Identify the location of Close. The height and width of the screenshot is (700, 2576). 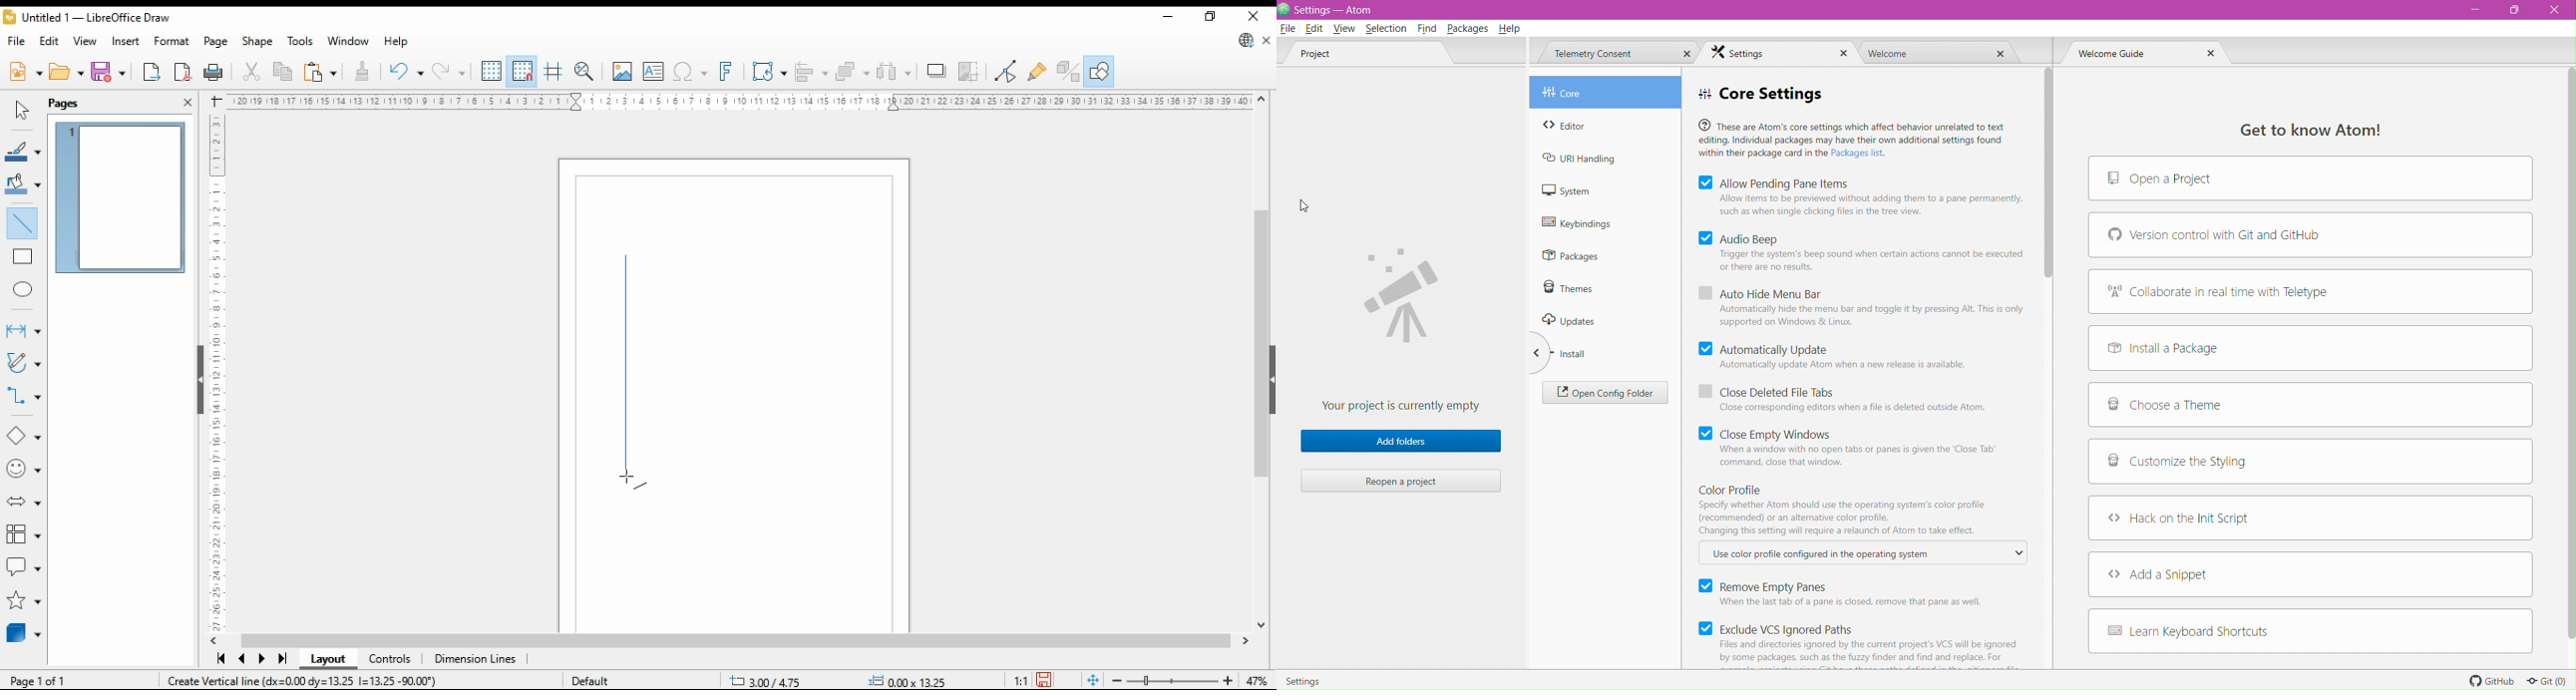
(1999, 54).